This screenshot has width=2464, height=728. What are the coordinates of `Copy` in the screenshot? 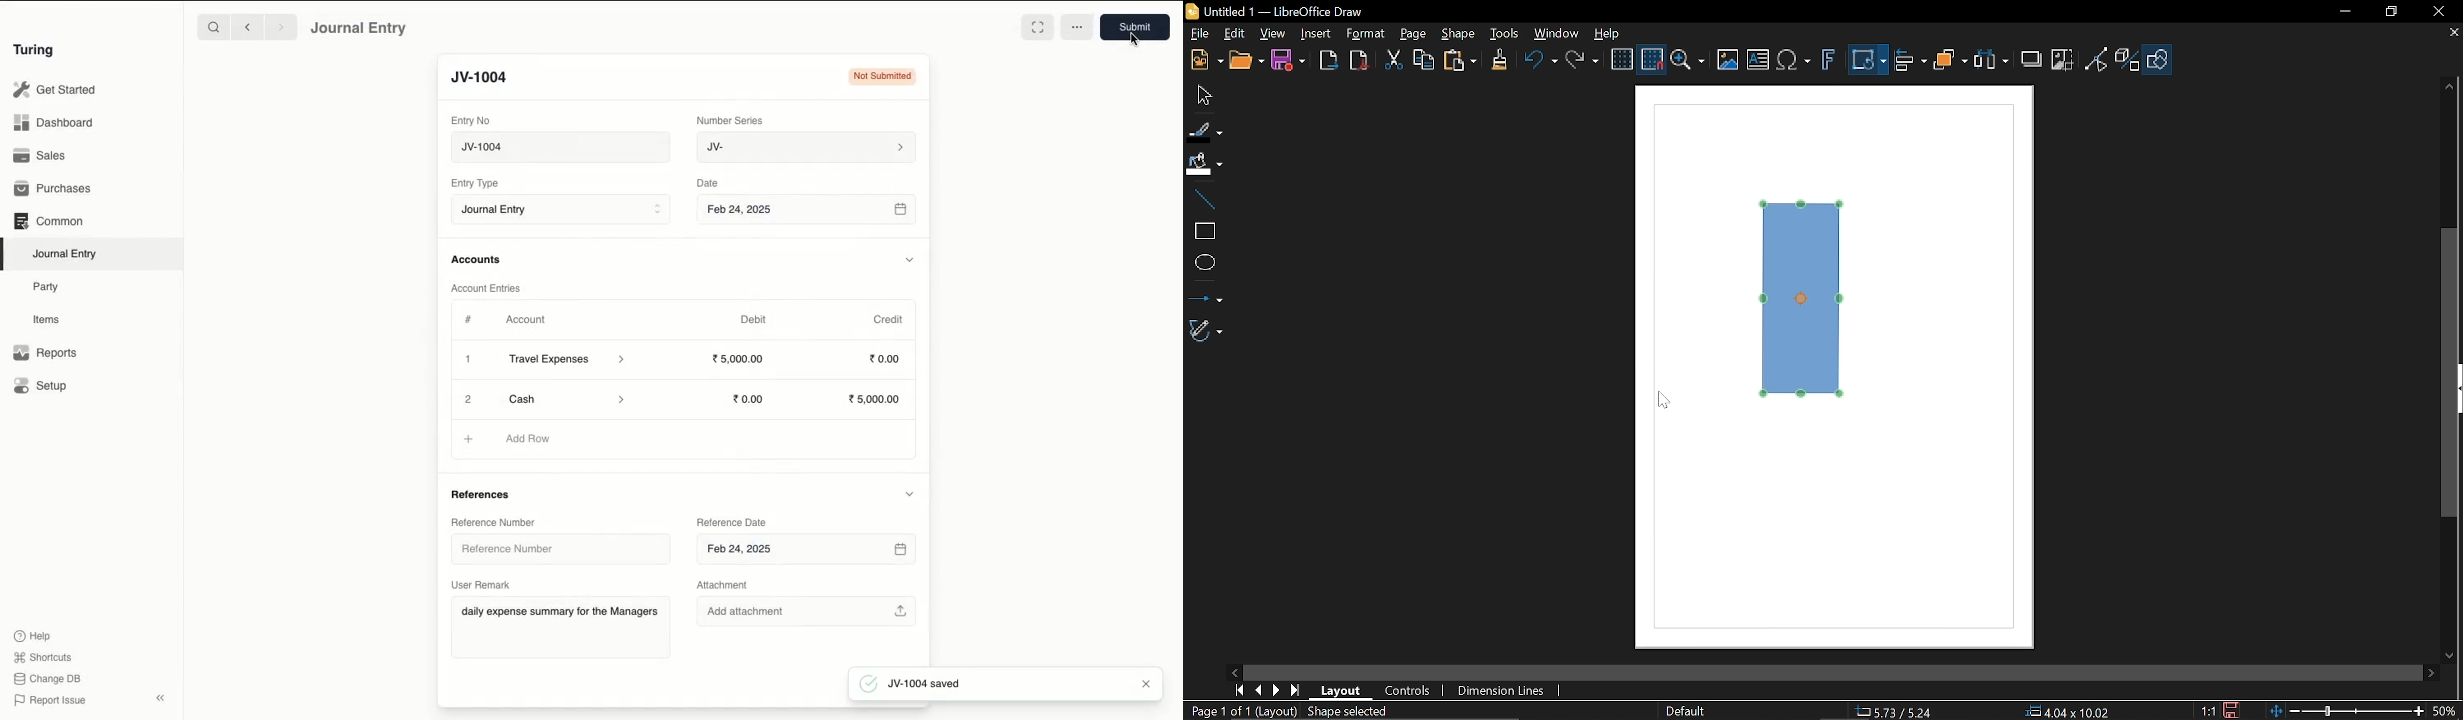 It's located at (1422, 63).